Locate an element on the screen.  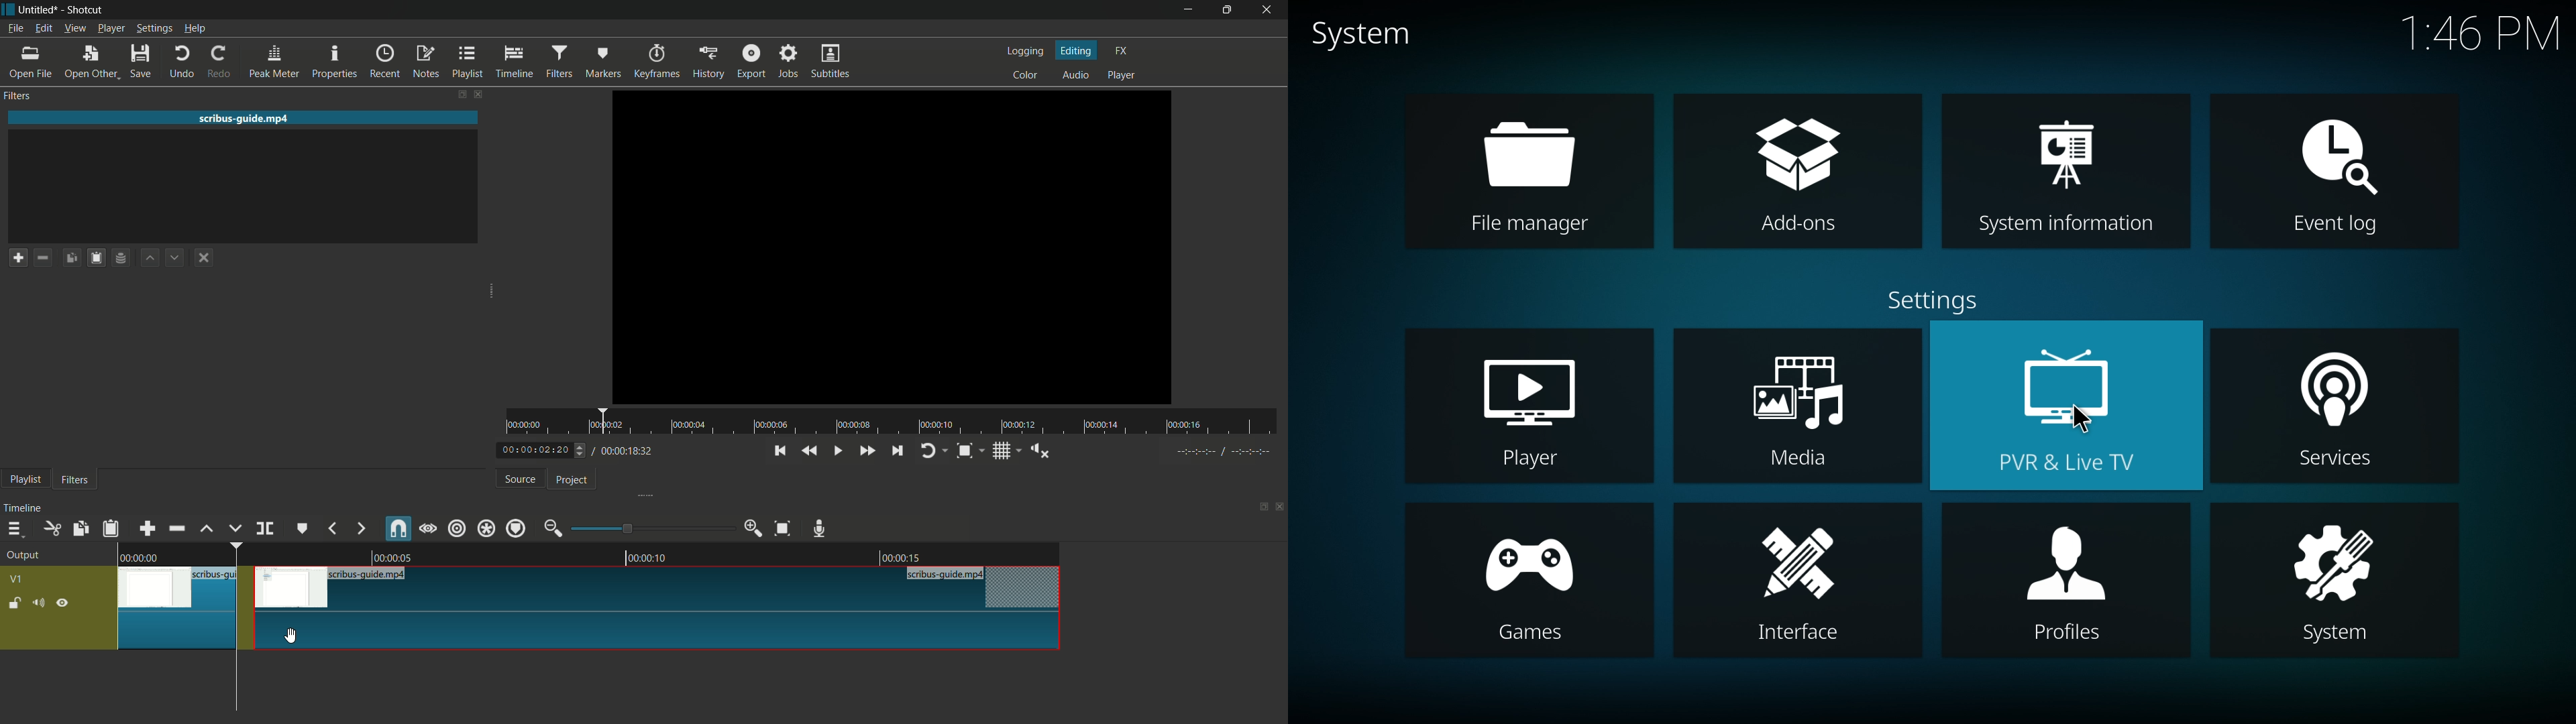
zoom in is located at coordinates (752, 529).